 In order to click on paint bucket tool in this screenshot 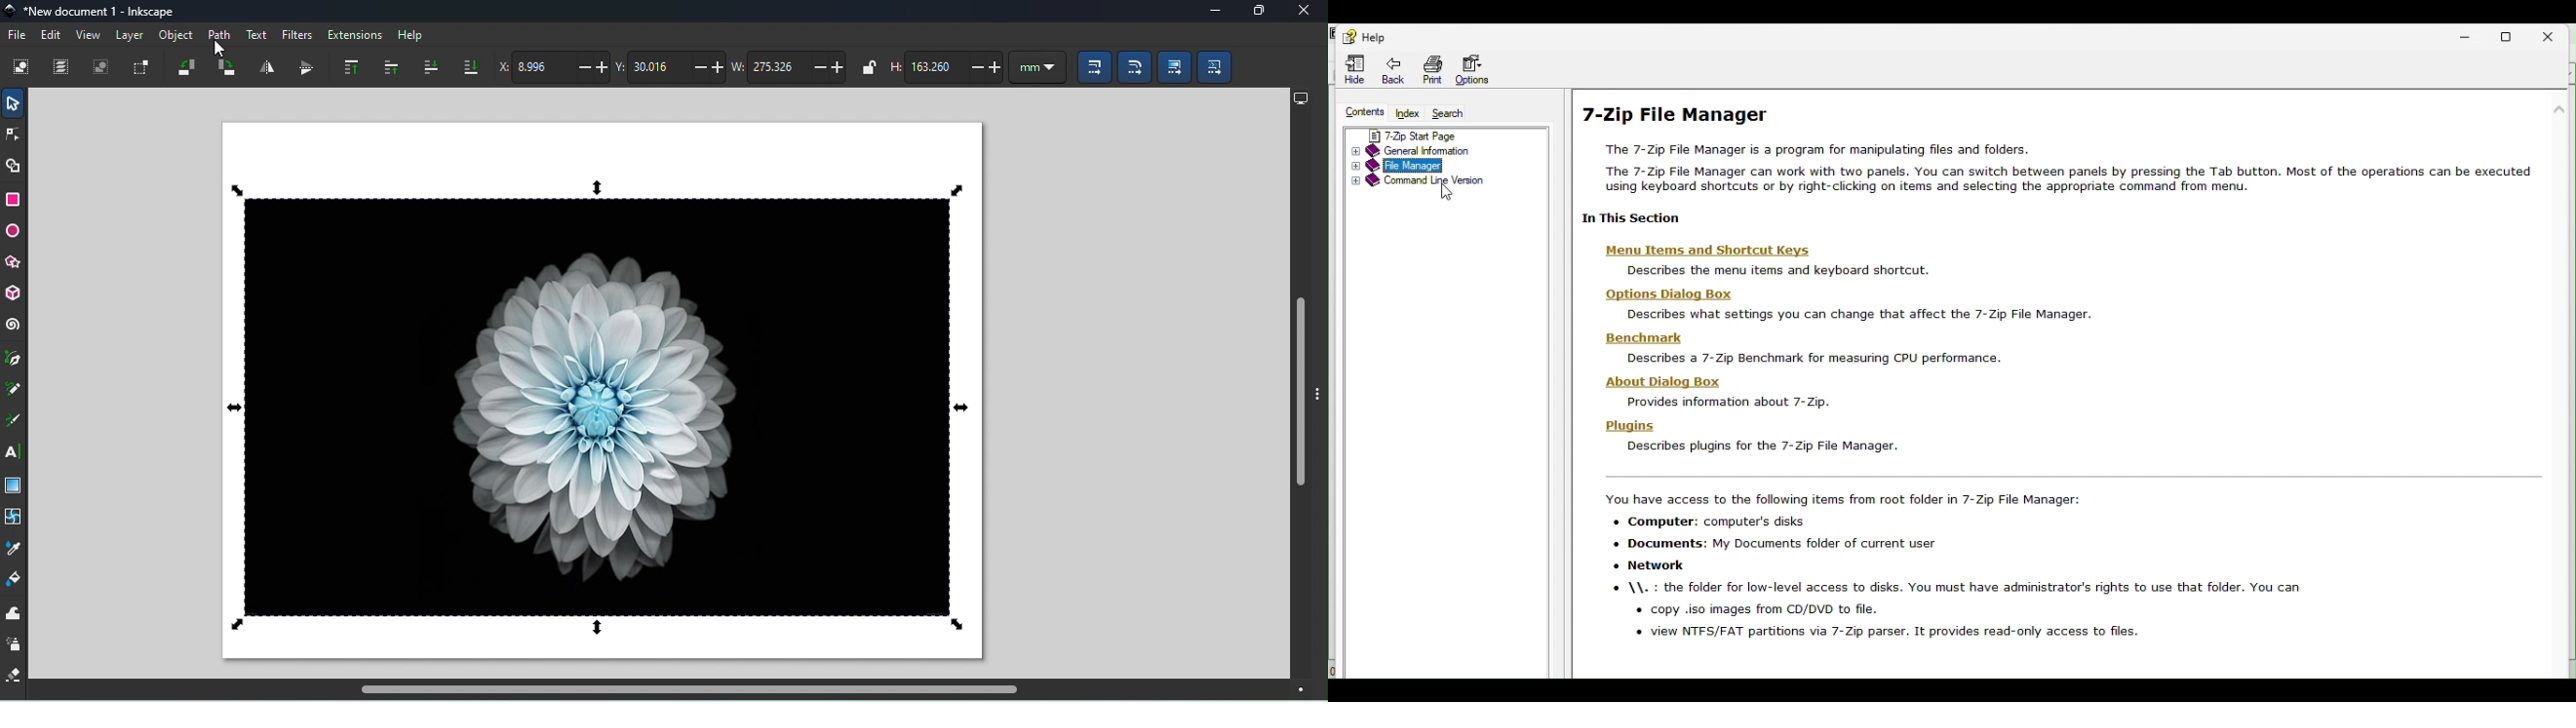, I will do `click(15, 579)`.